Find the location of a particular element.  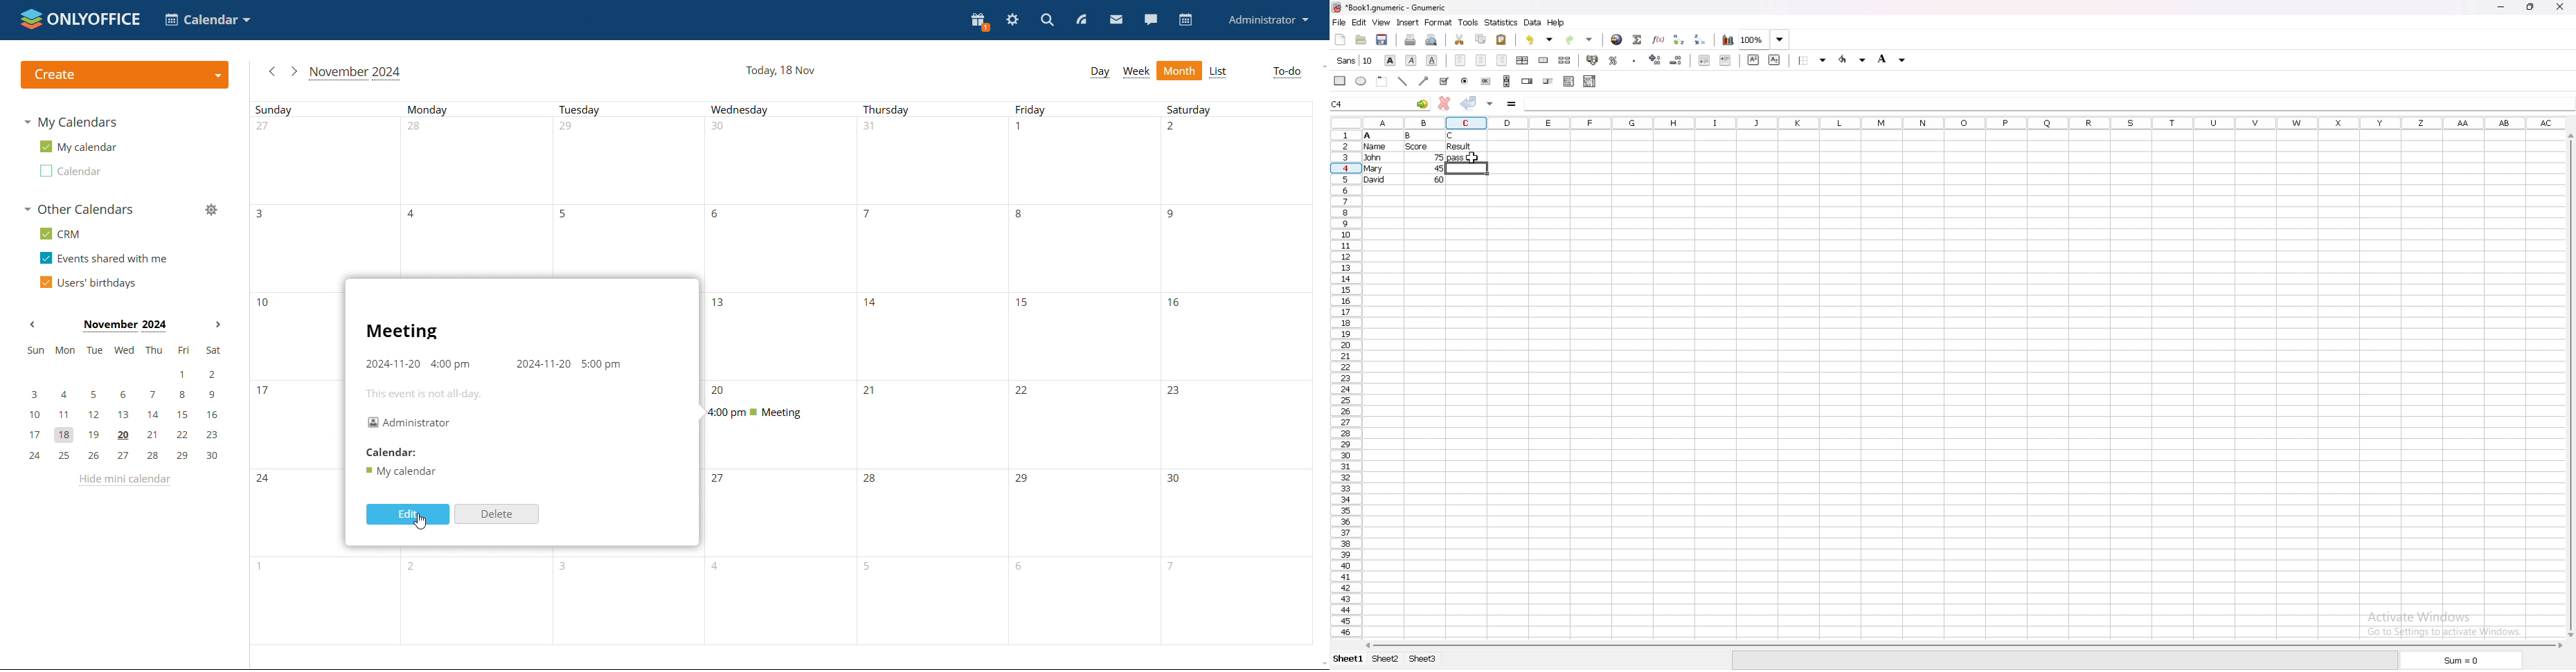

sheet 2 is located at coordinates (1383, 660).